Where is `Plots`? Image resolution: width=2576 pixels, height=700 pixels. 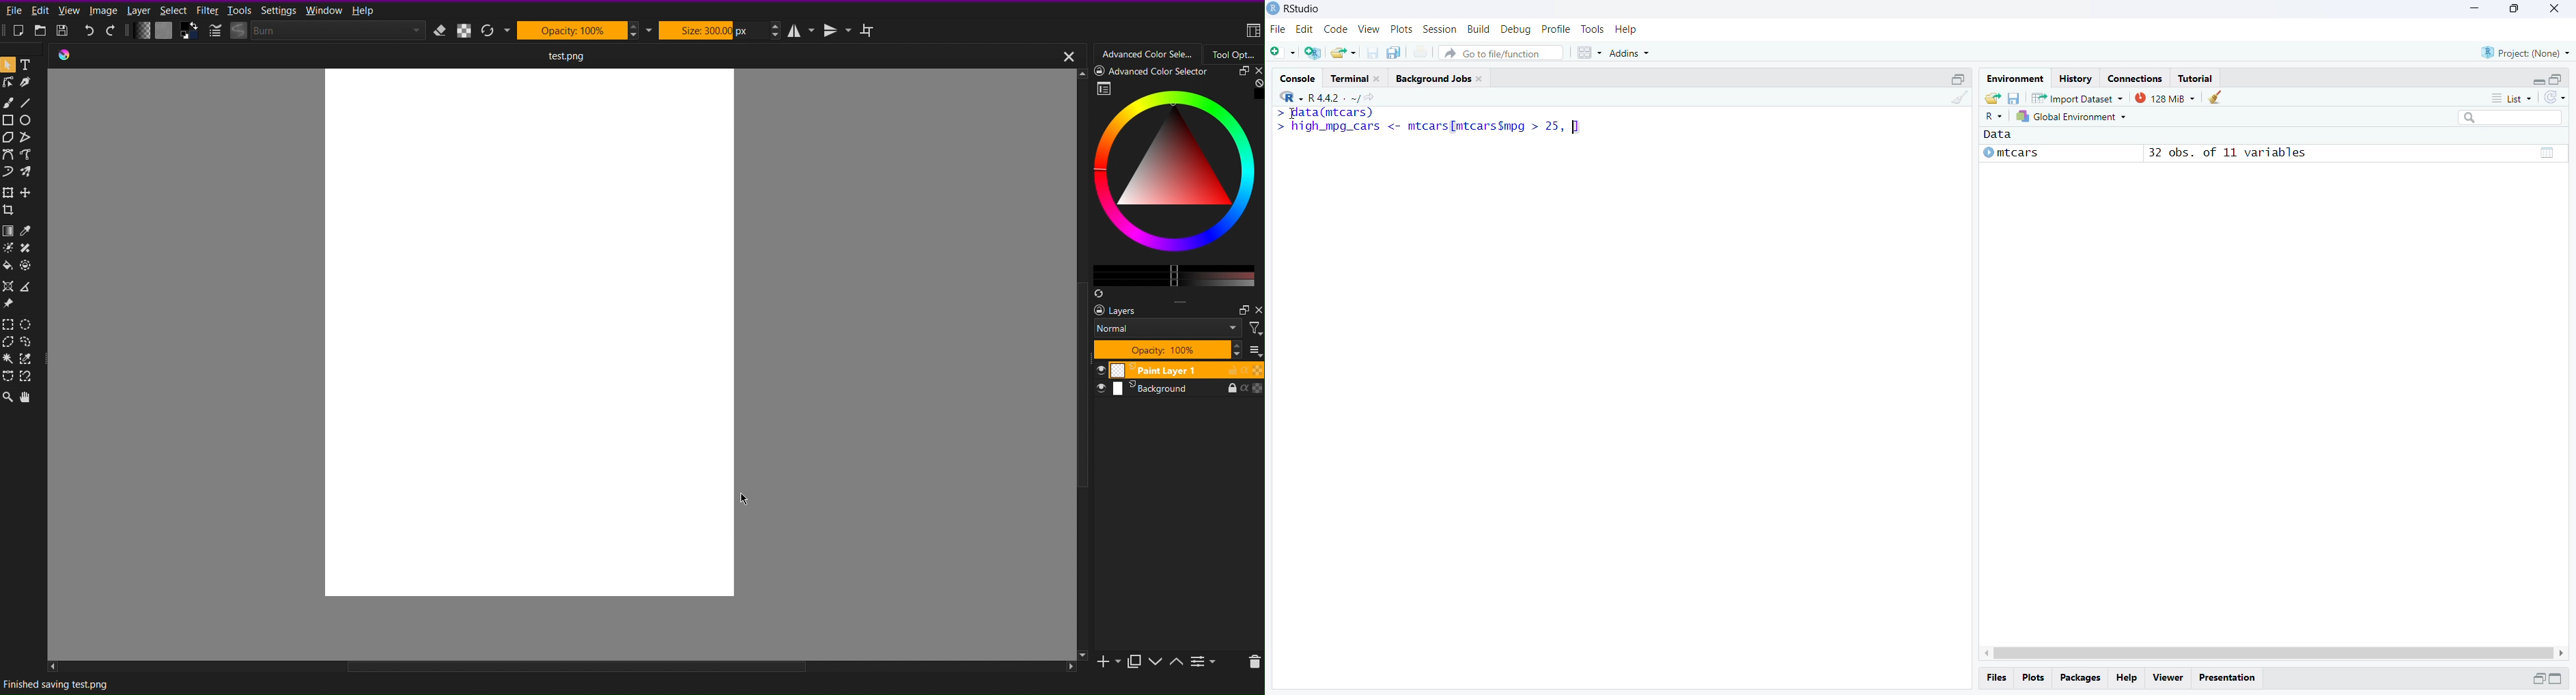
Plots is located at coordinates (2032, 677).